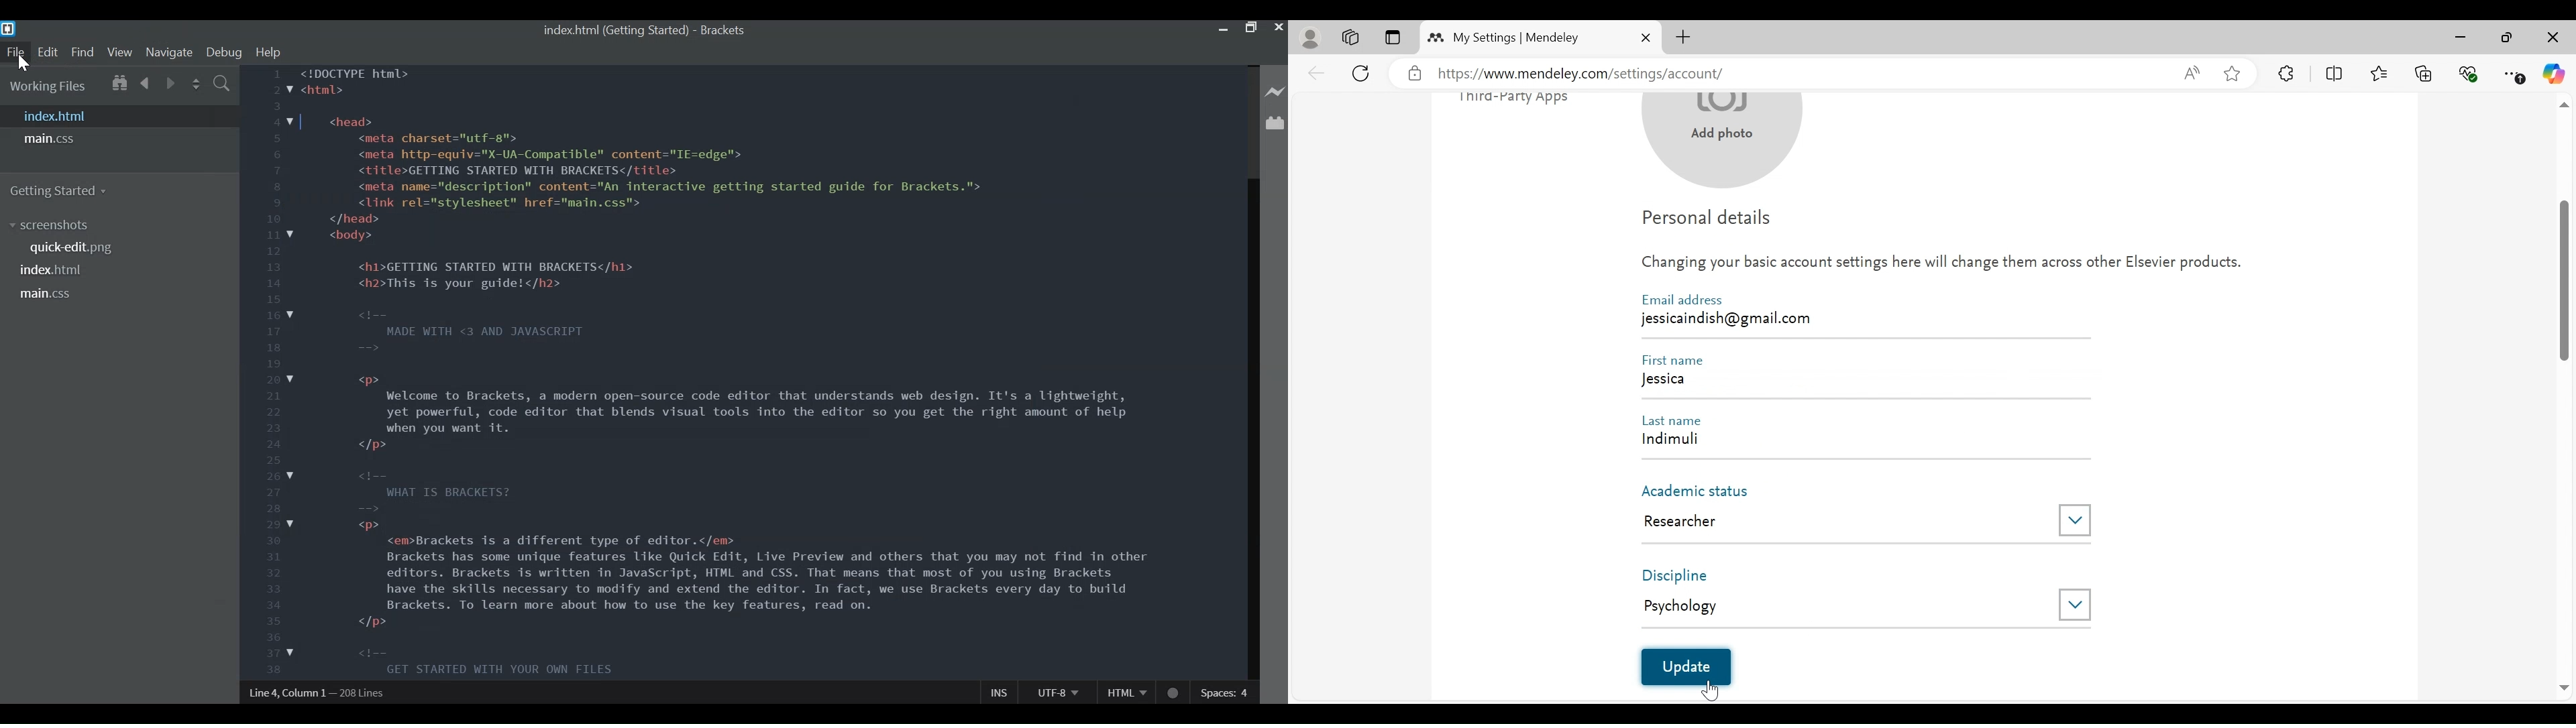  I want to click on New Tab, so click(1683, 37).